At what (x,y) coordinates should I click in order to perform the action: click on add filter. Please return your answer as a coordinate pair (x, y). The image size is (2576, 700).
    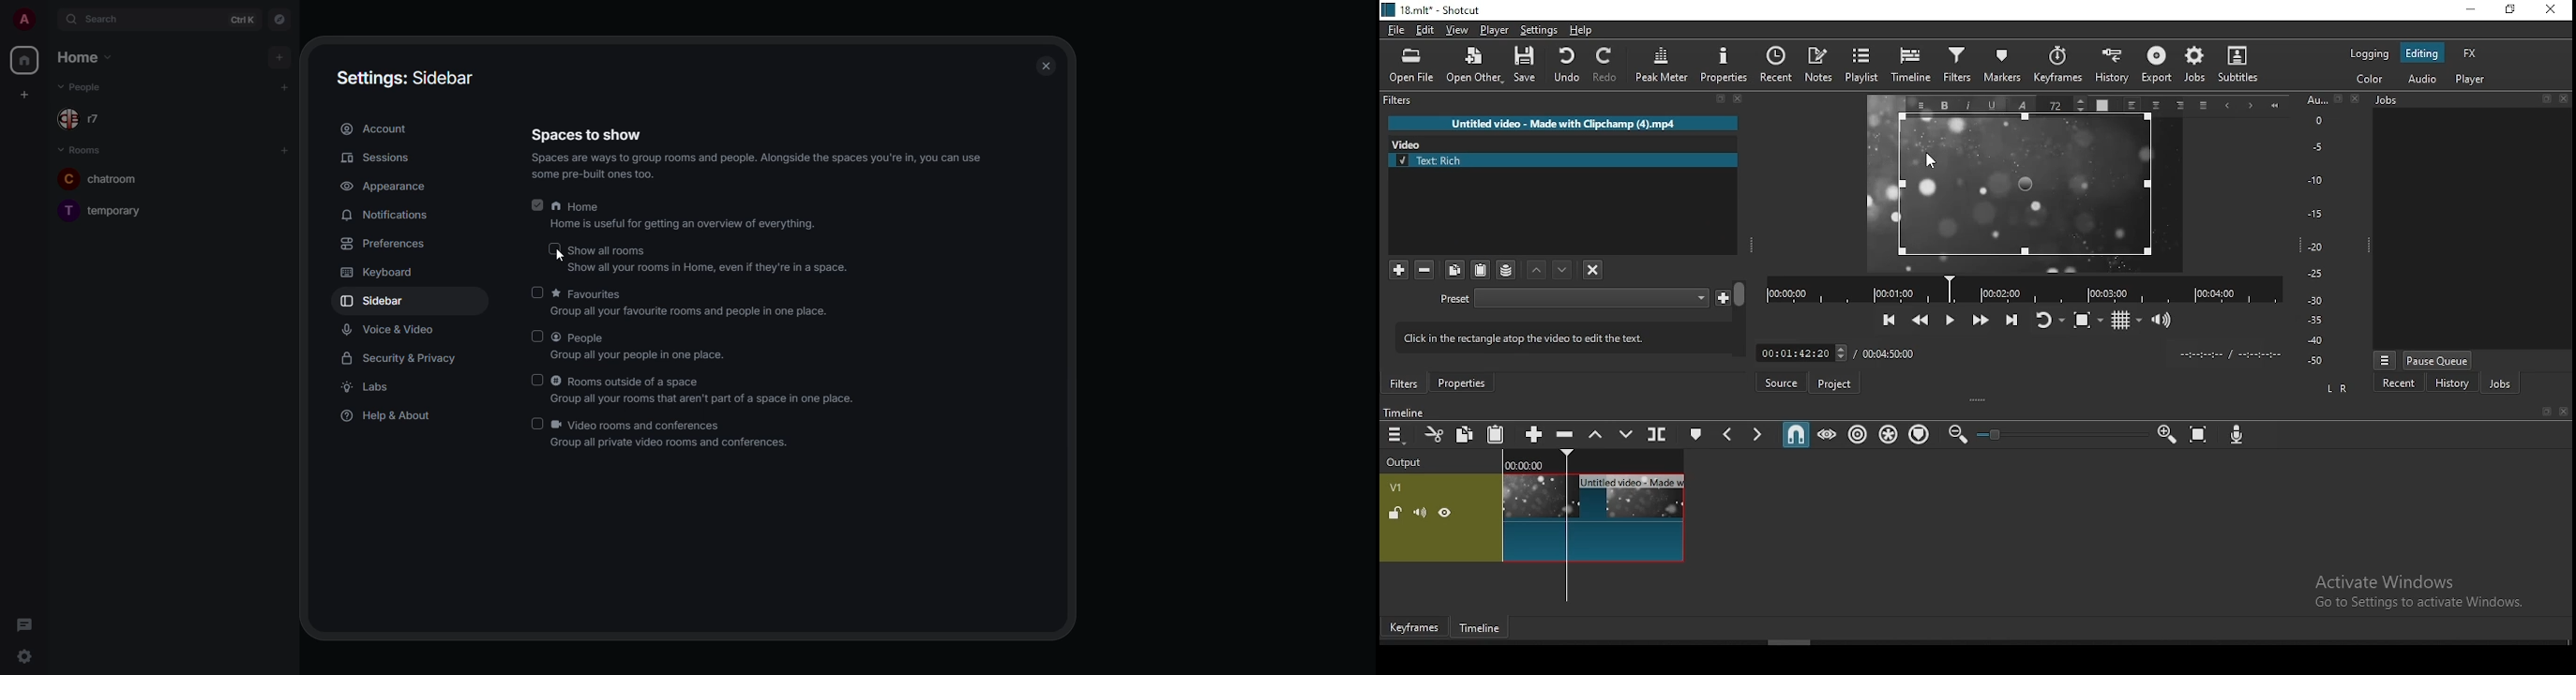
    Looking at the image, I should click on (1398, 270).